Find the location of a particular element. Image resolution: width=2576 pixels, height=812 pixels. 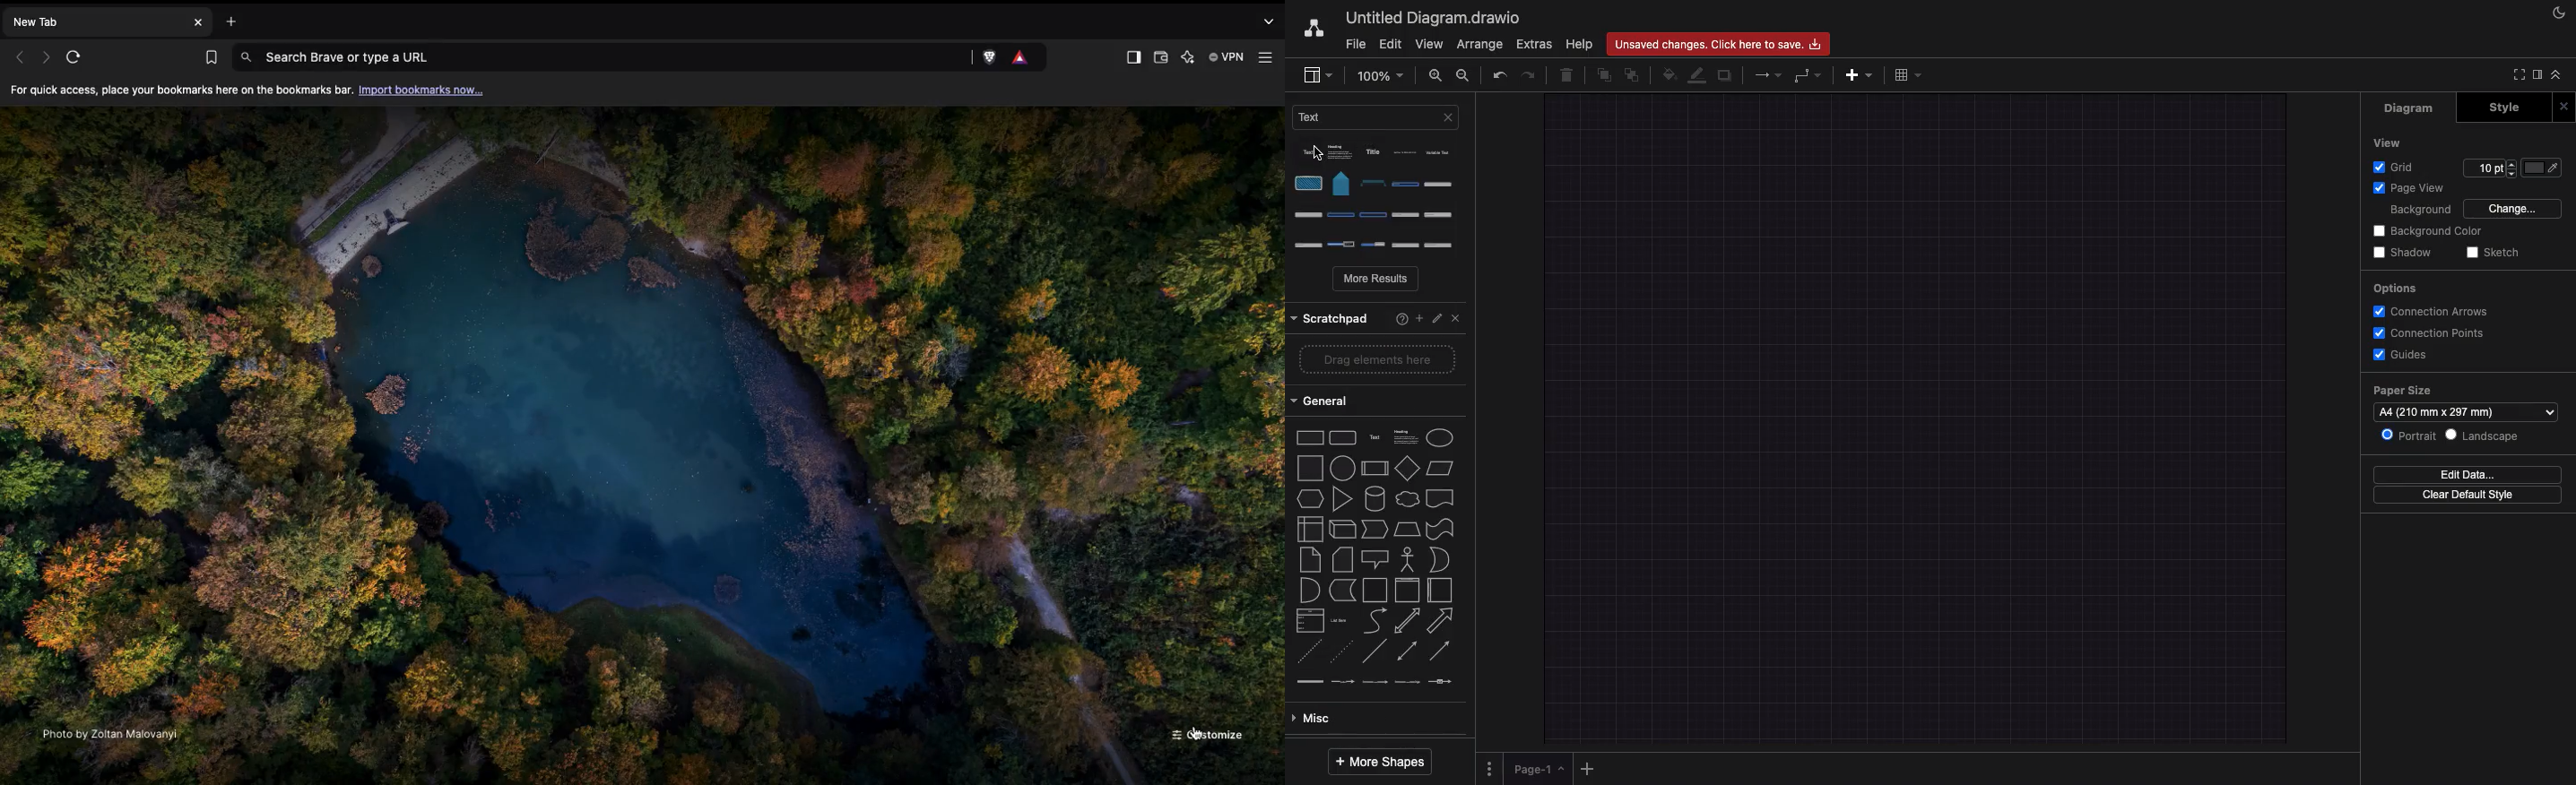

General is located at coordinates (1327, 401).